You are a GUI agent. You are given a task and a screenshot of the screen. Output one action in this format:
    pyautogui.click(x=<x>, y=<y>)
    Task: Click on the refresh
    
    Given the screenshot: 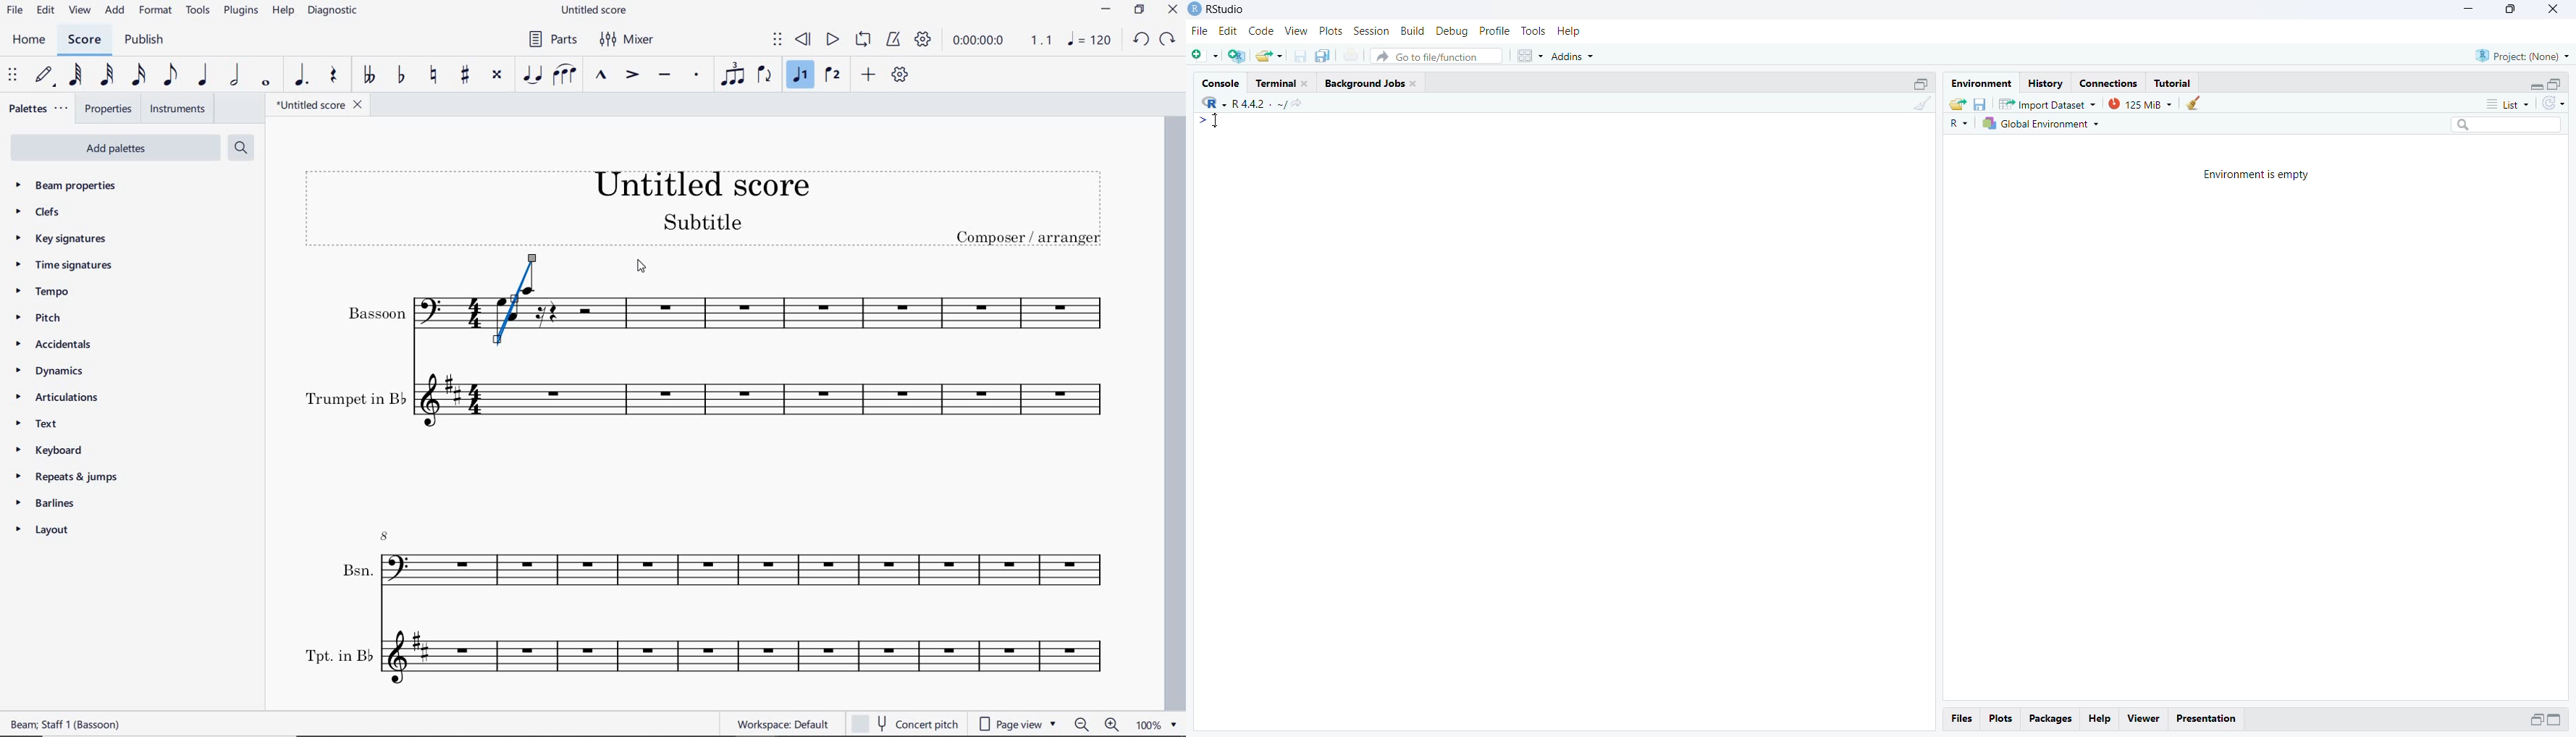 What is the action you would take?
    pyautogui.click(x=2554, y=104)
    